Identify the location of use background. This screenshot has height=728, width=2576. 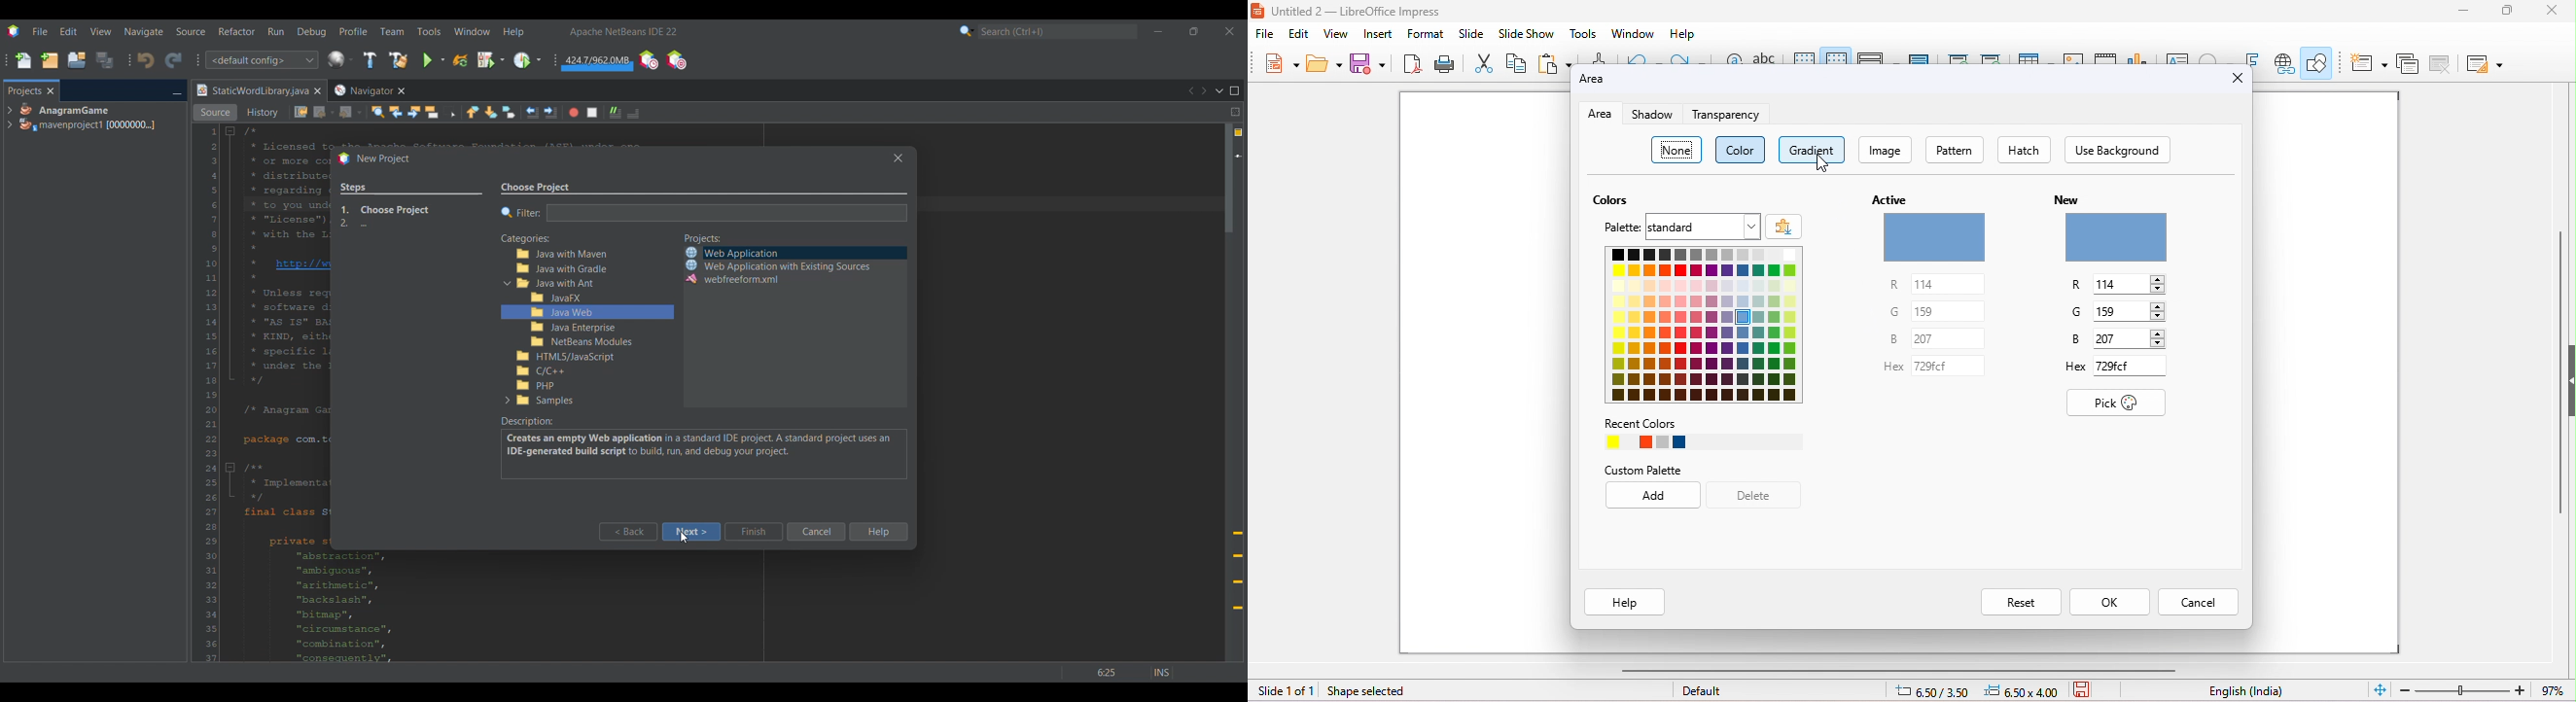
(2117, 150).